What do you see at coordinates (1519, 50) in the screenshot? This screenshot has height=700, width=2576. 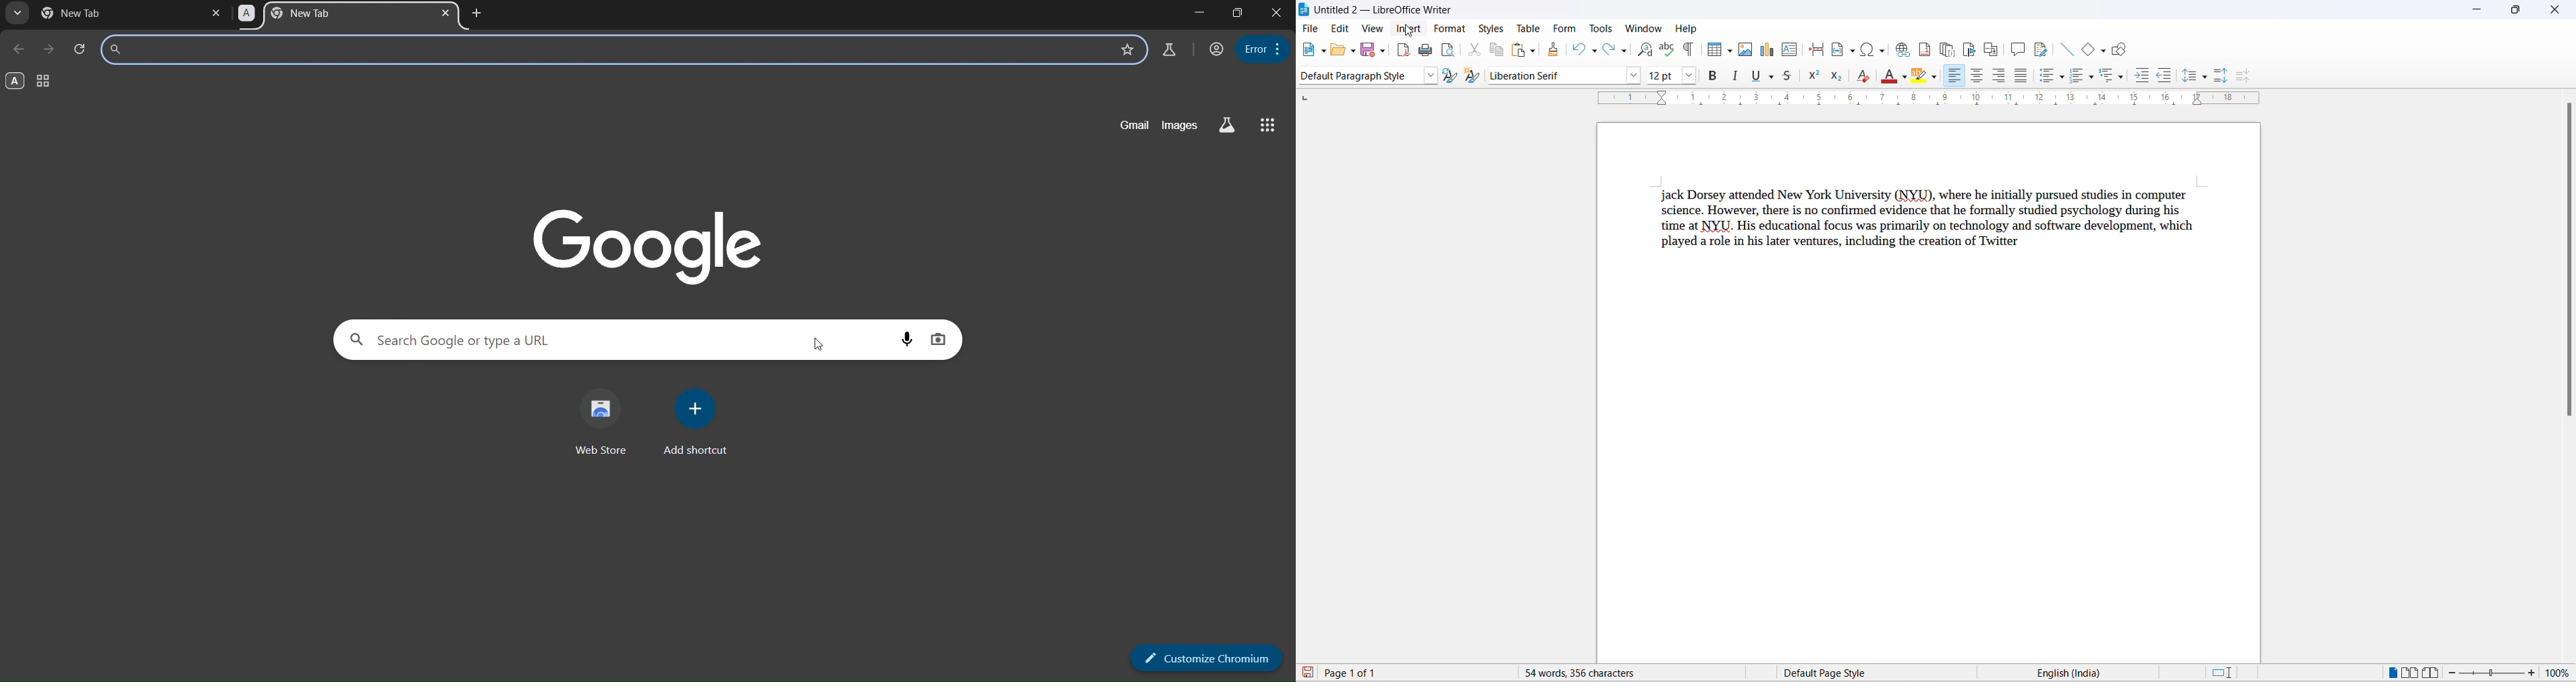 I see `paste` at bounding box center [1519, 50].